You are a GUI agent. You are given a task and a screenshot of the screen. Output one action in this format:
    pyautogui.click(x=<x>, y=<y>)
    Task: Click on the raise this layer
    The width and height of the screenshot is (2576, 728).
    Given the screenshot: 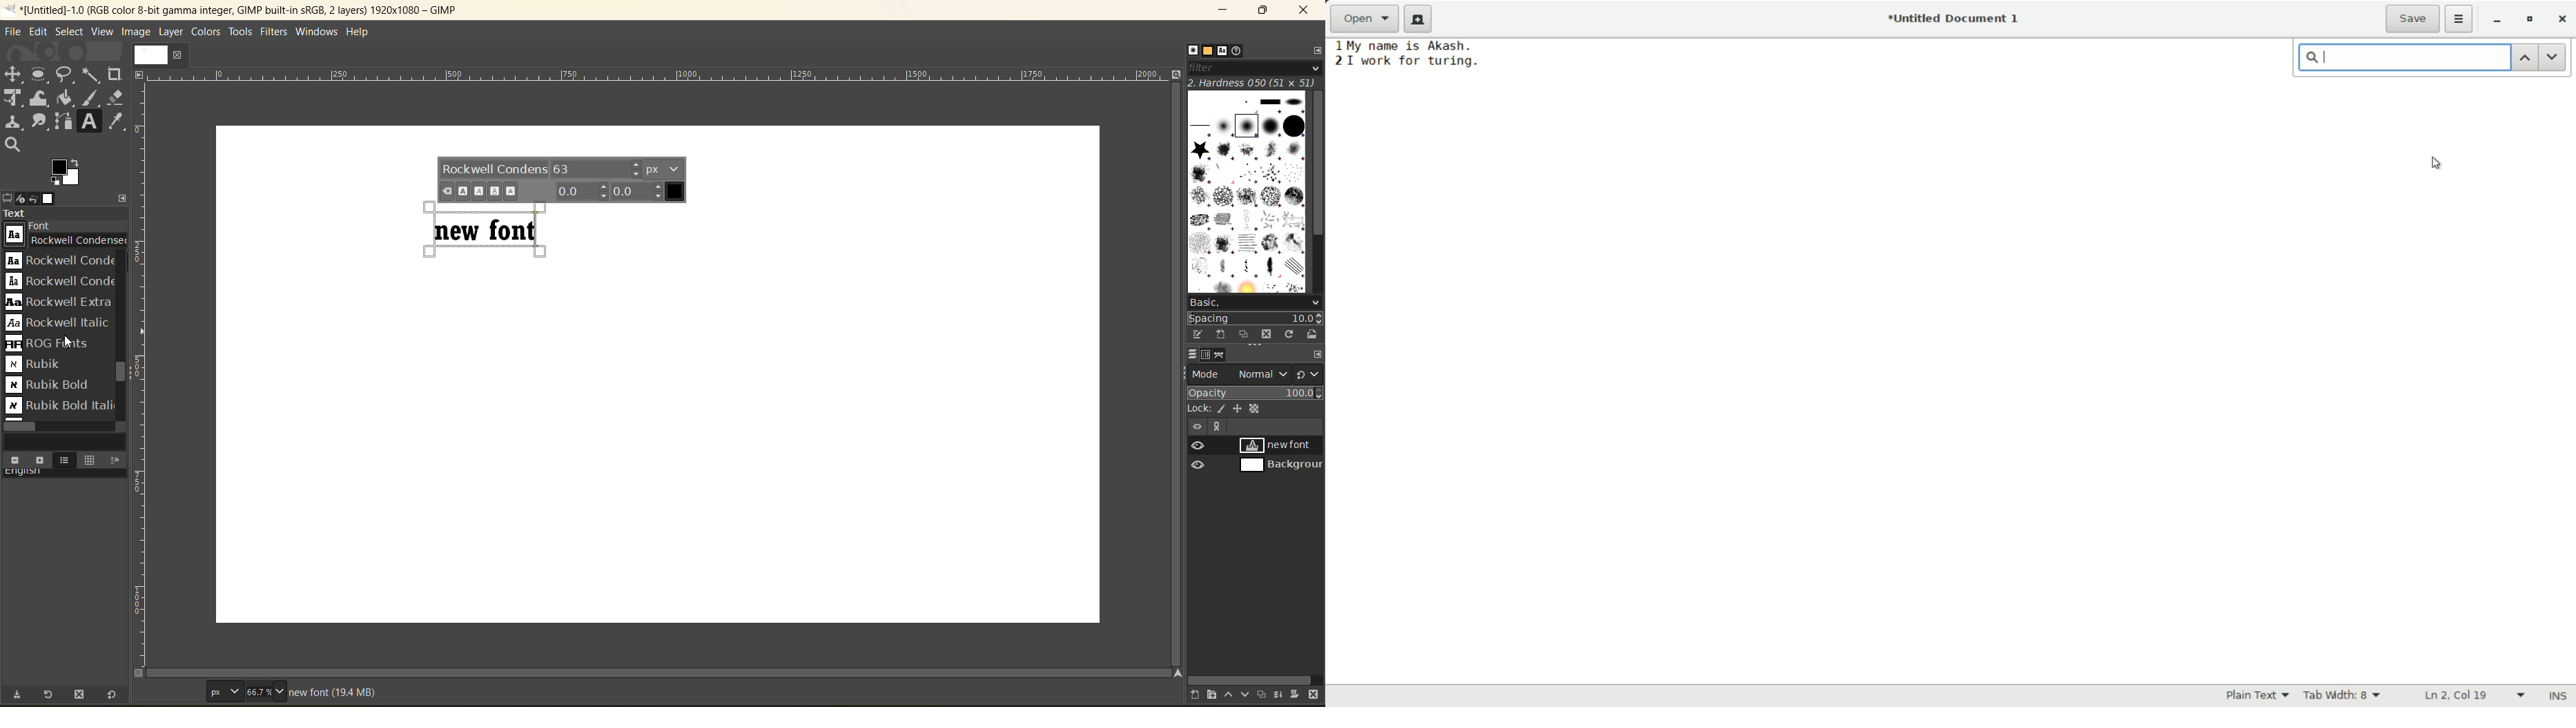 What is the action you would take?
    pyautogui.click(x=1234, y=696)
    